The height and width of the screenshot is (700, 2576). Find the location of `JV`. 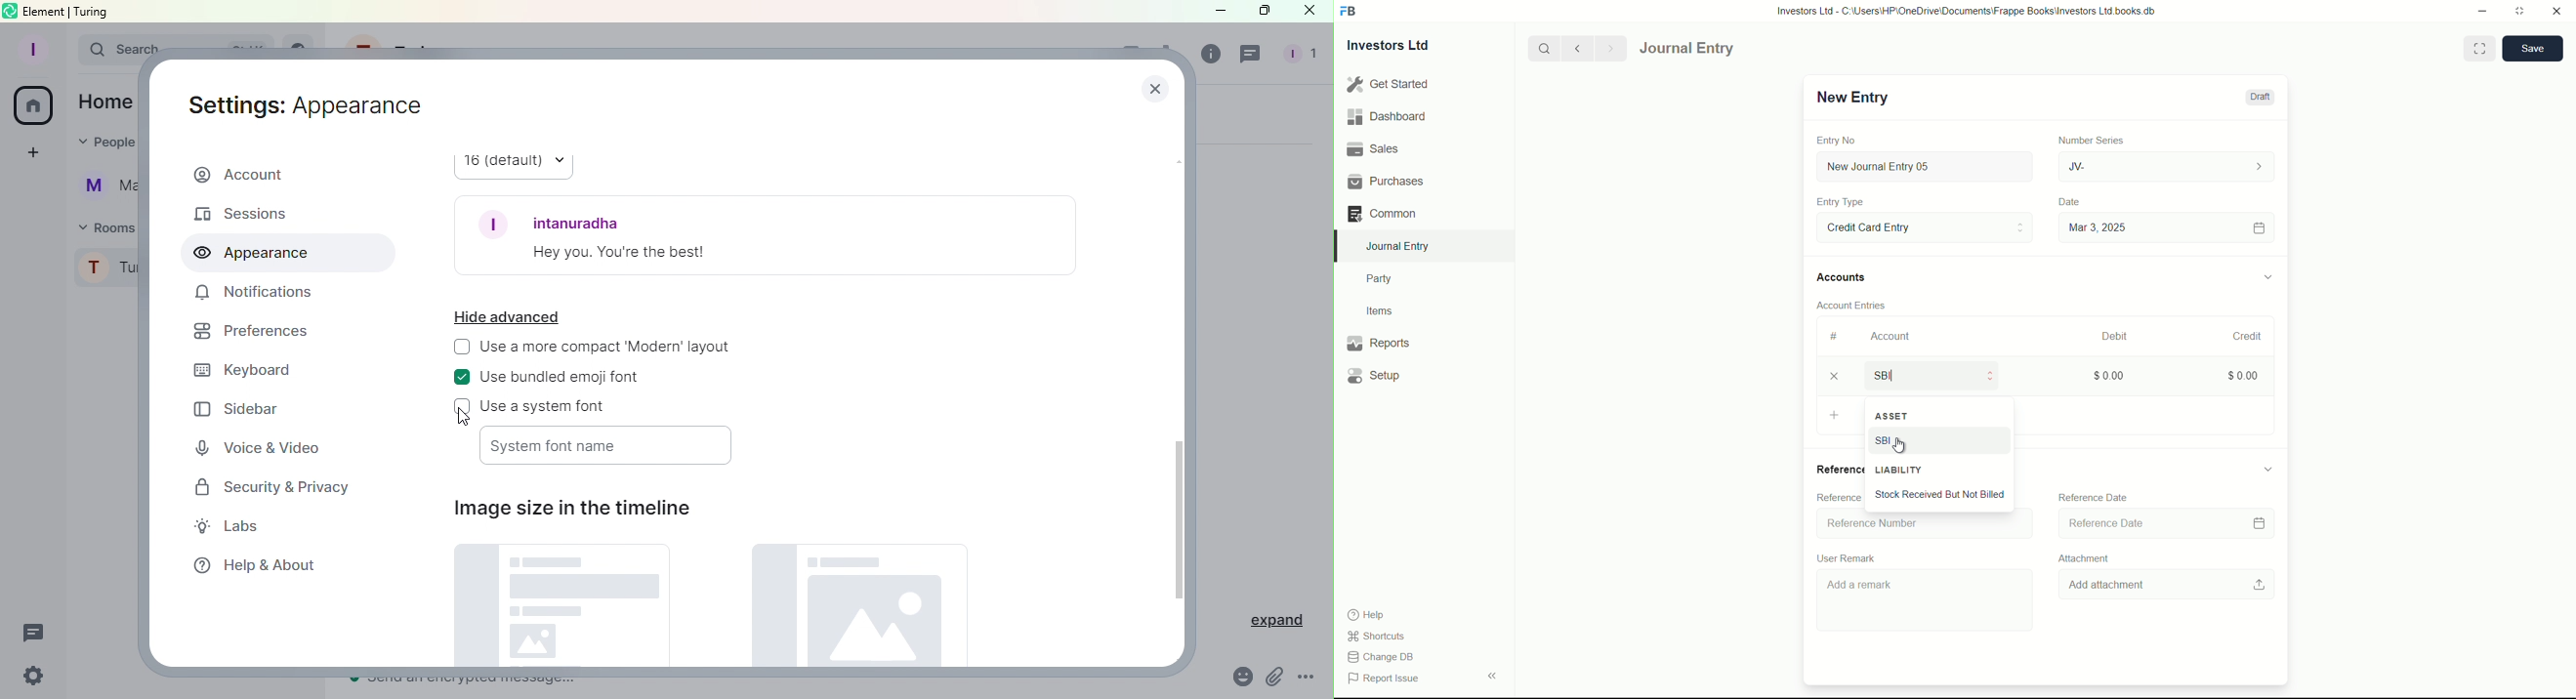

JV is located at coordinates (2169, 165).